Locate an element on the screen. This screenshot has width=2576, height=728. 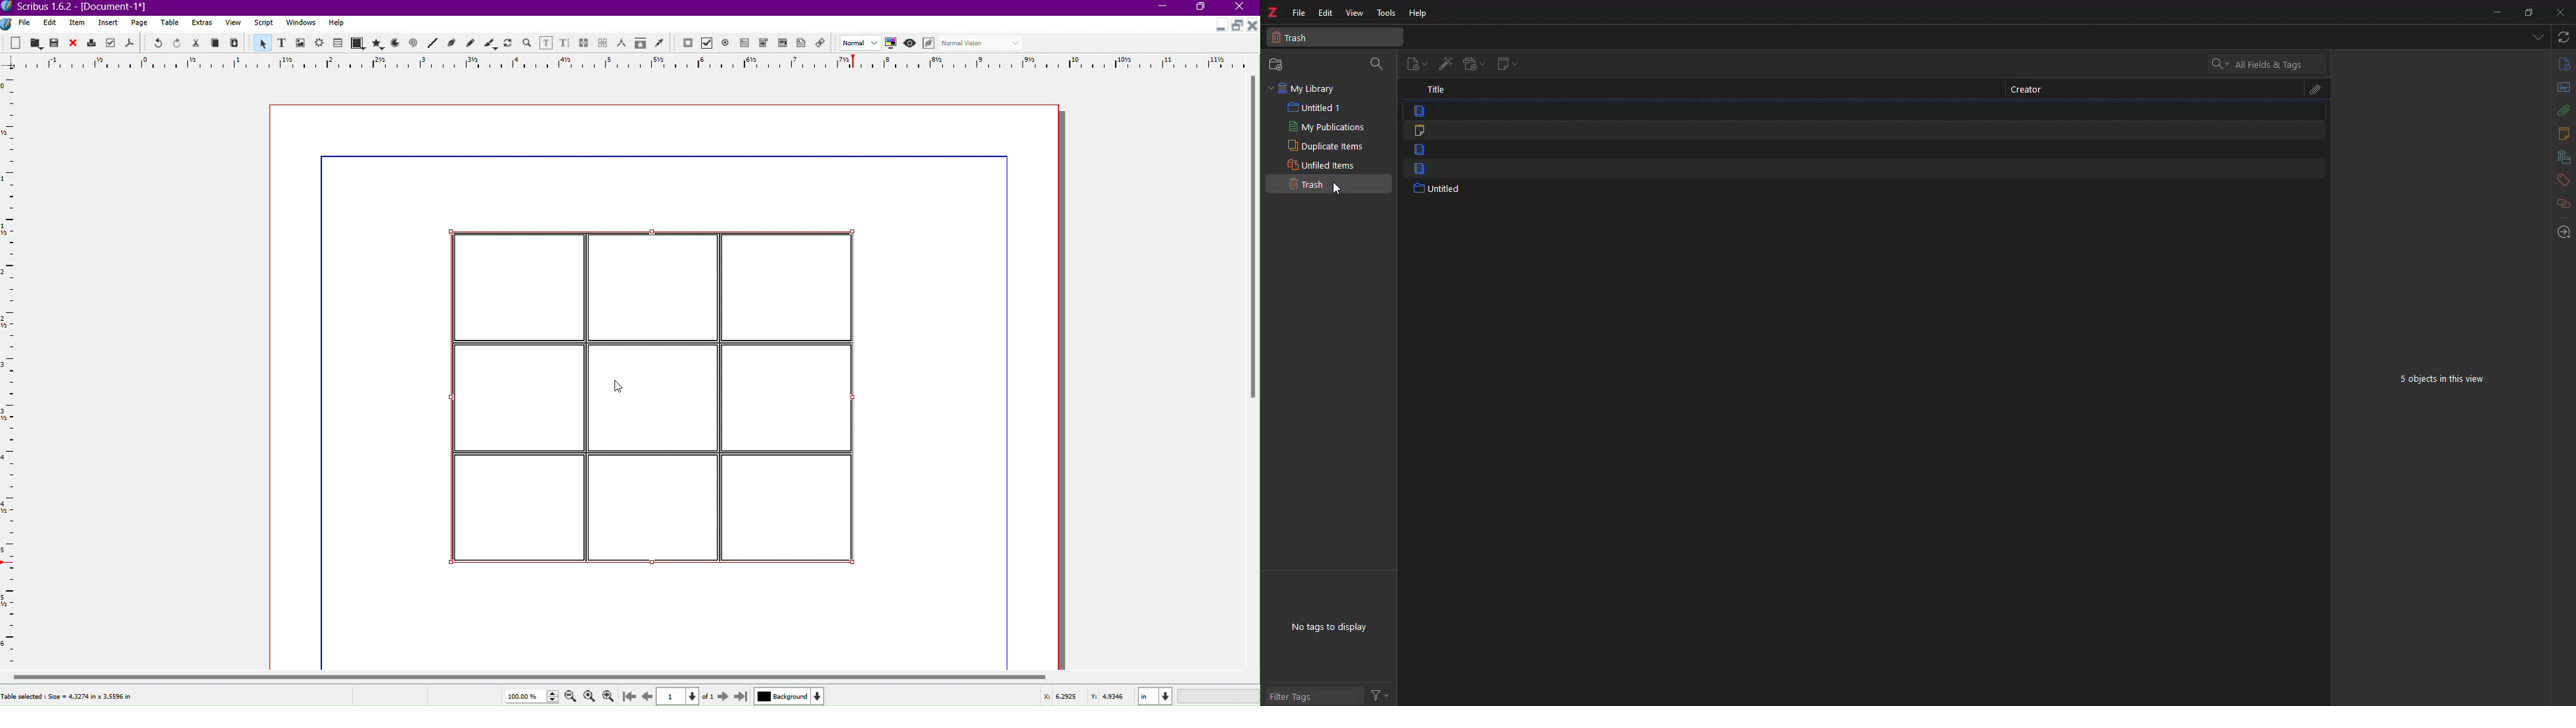
close is located at coordinates (2562, 14).